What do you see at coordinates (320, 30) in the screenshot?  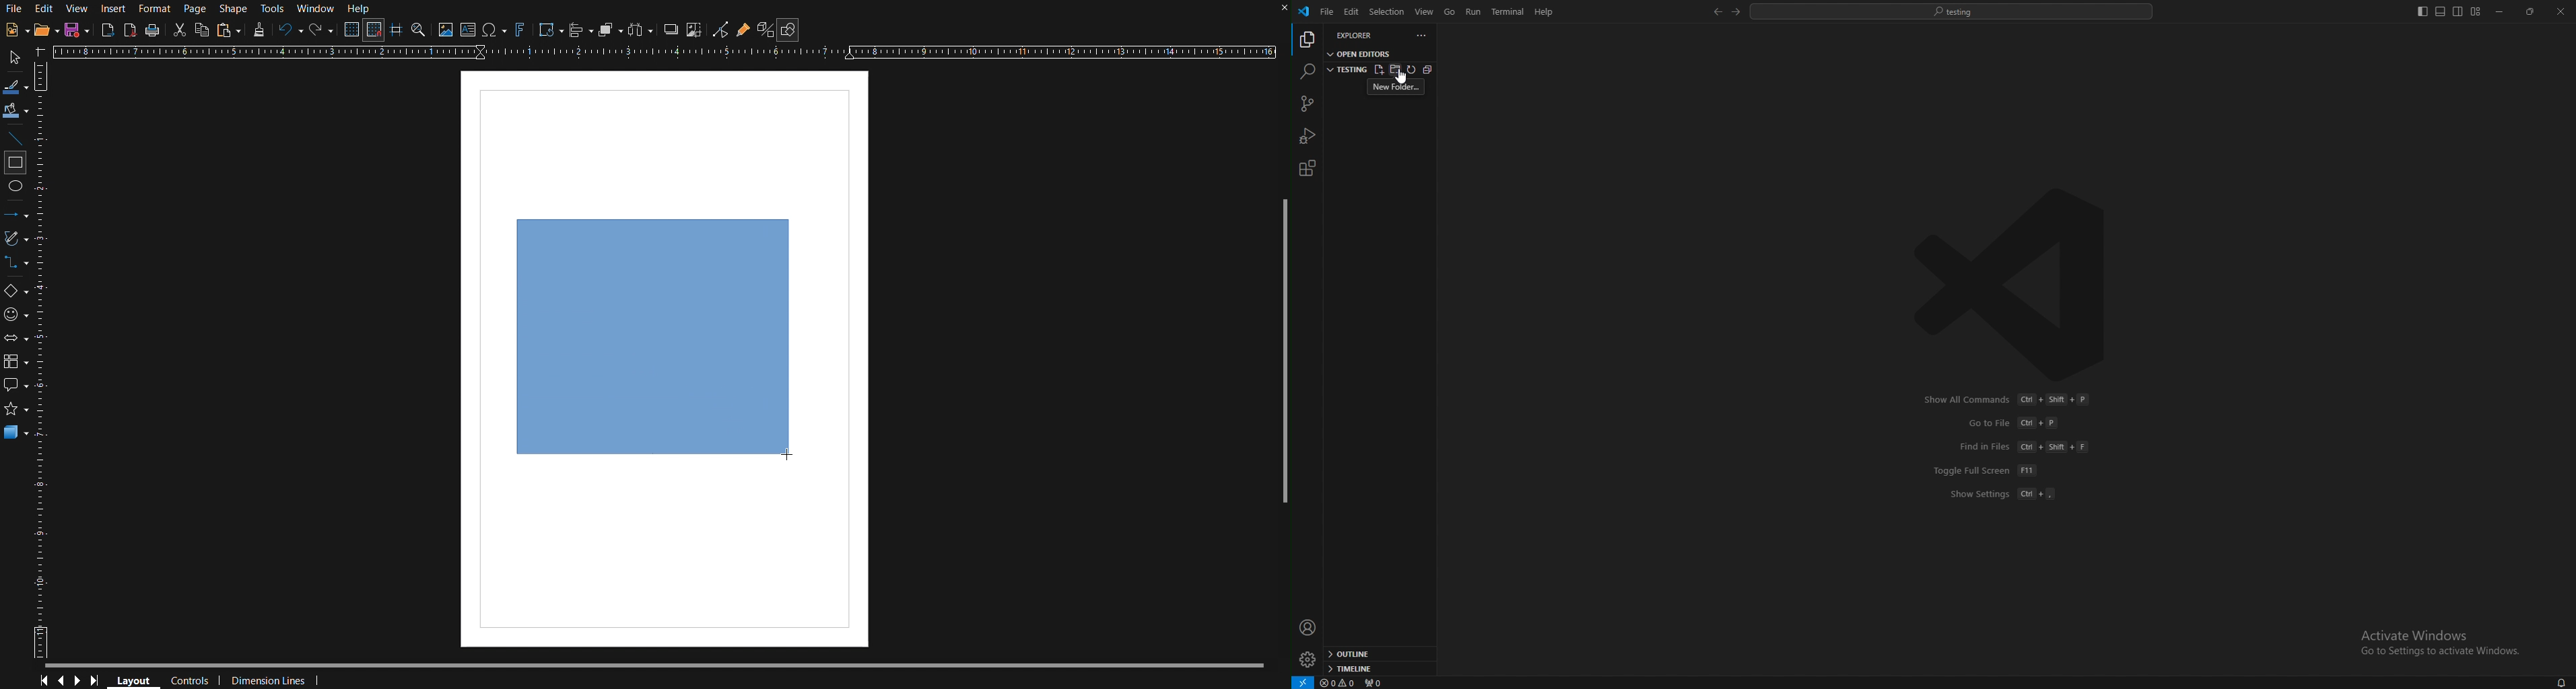 I see `Redo` at bounding box center [320, 30].